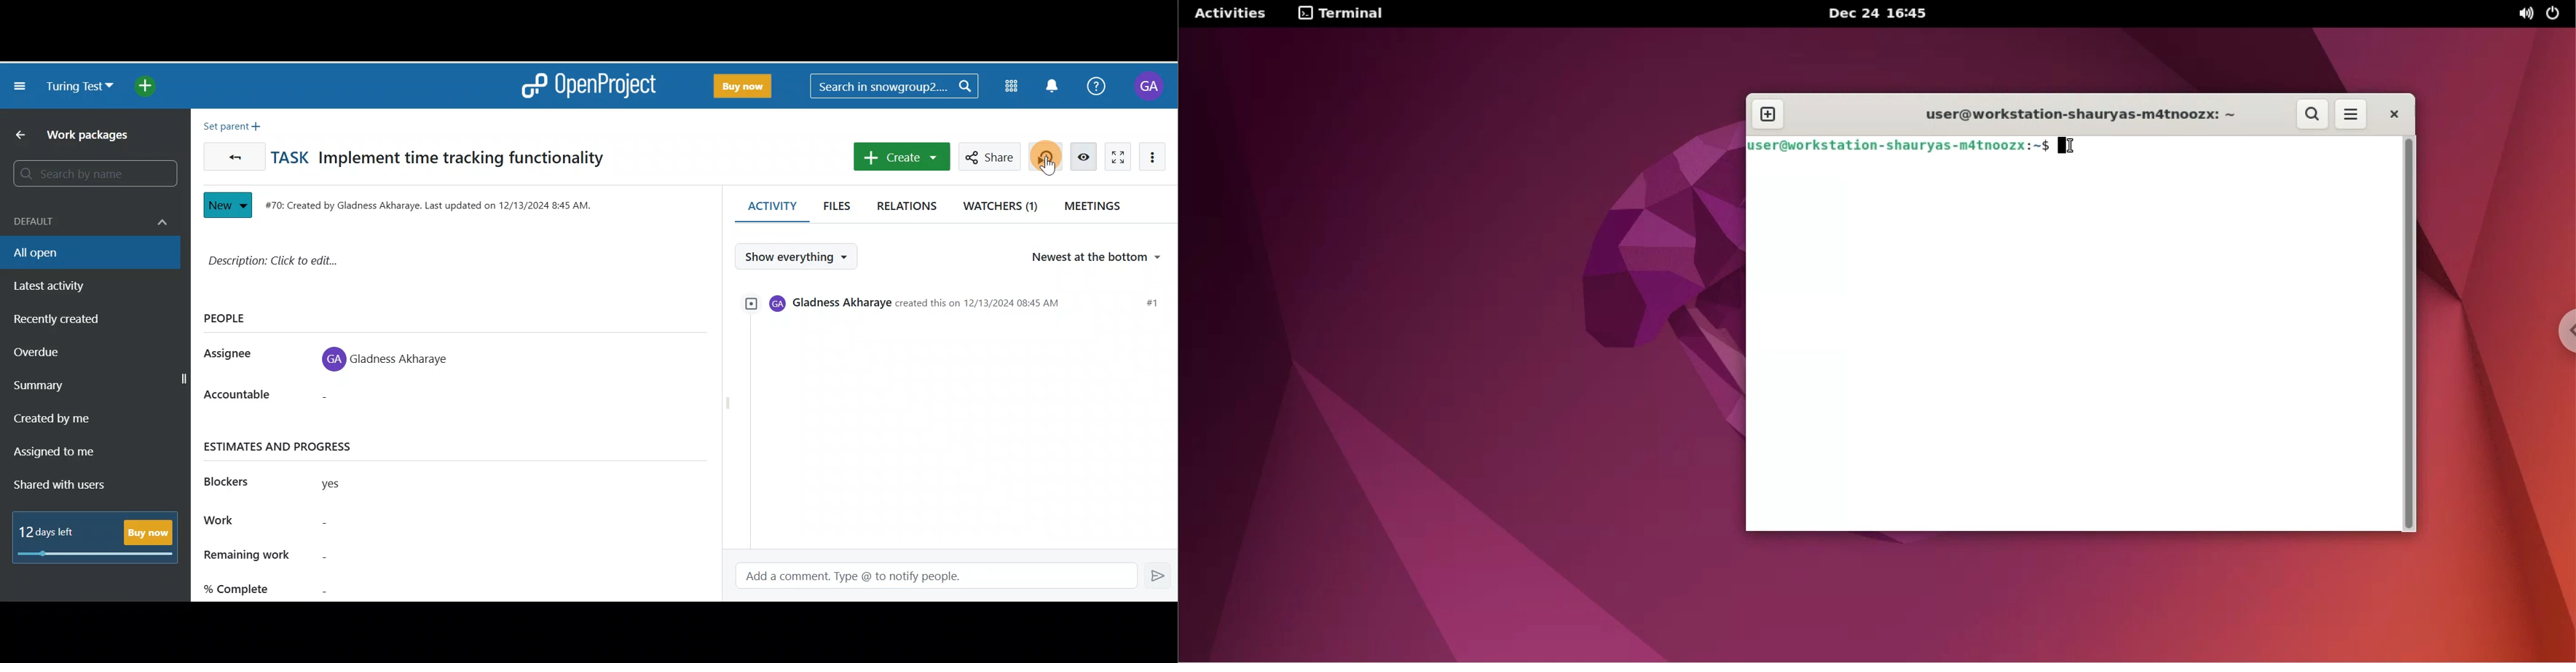  I want to click on Gladness Akharaye created this on 12/13/2024 08:45 AM #1, so click(955, 307).